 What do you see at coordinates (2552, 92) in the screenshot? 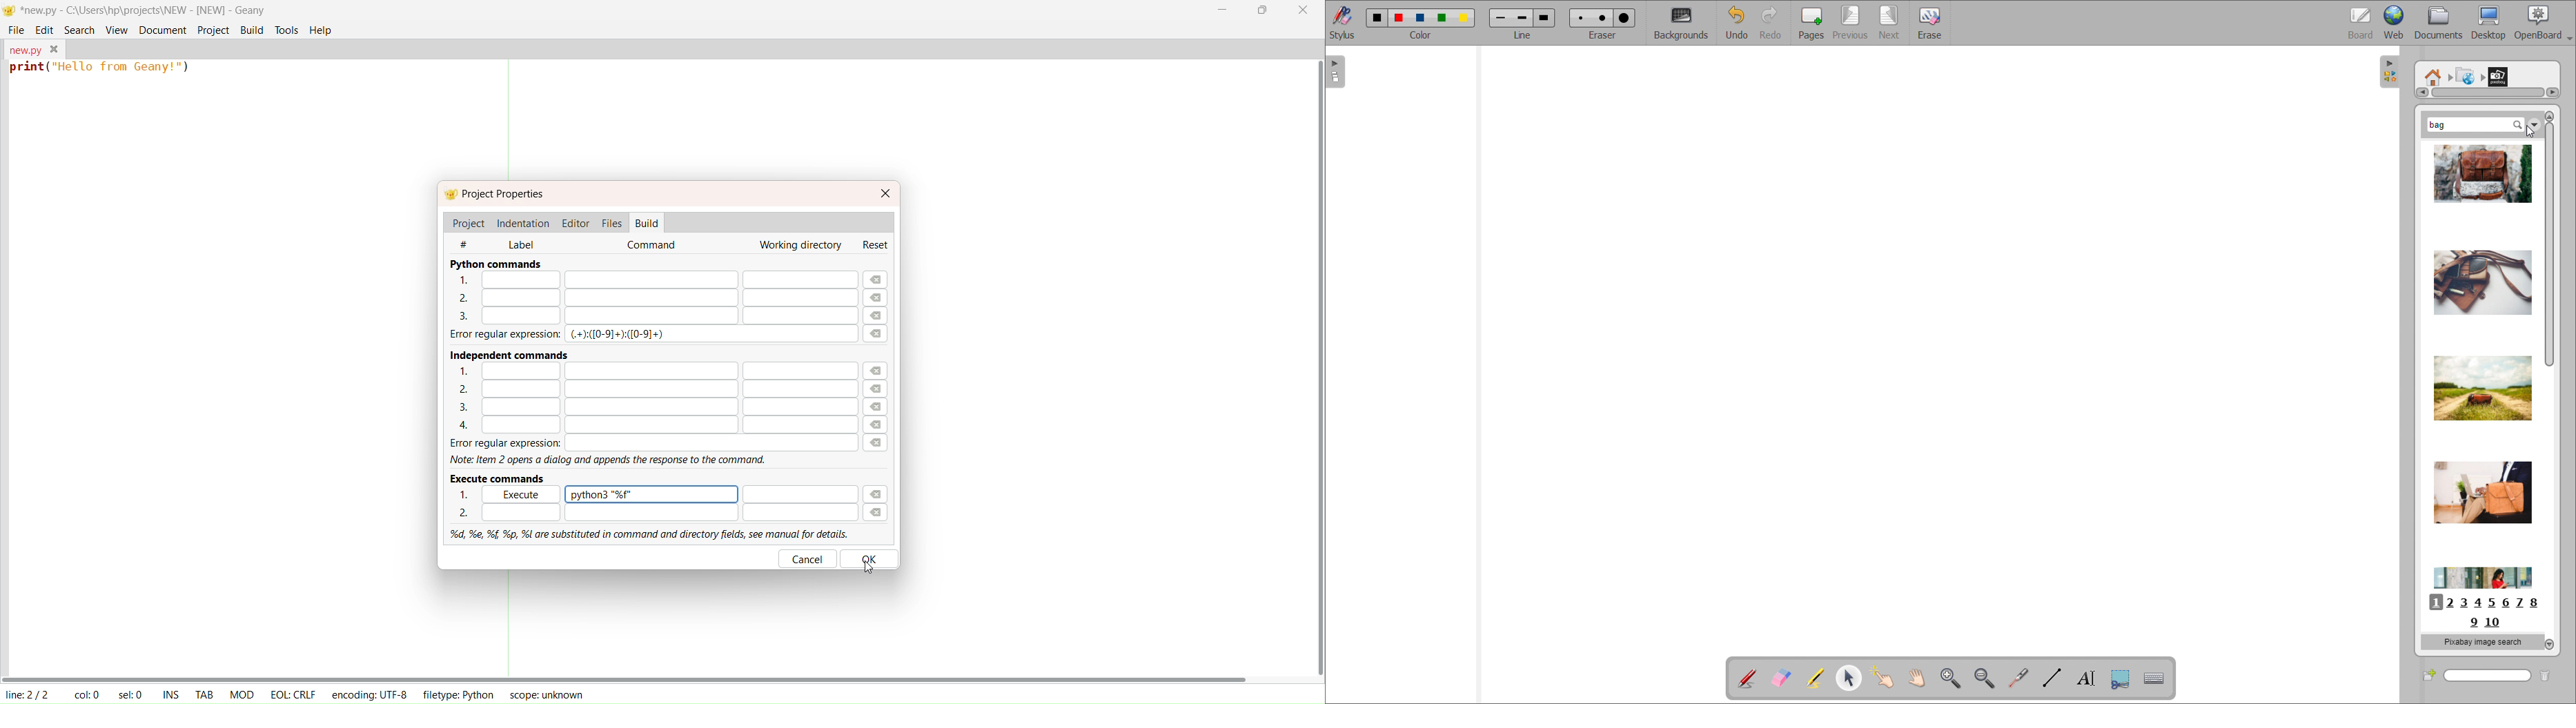
I see `scroll right` at bounding box center [2552, 92].